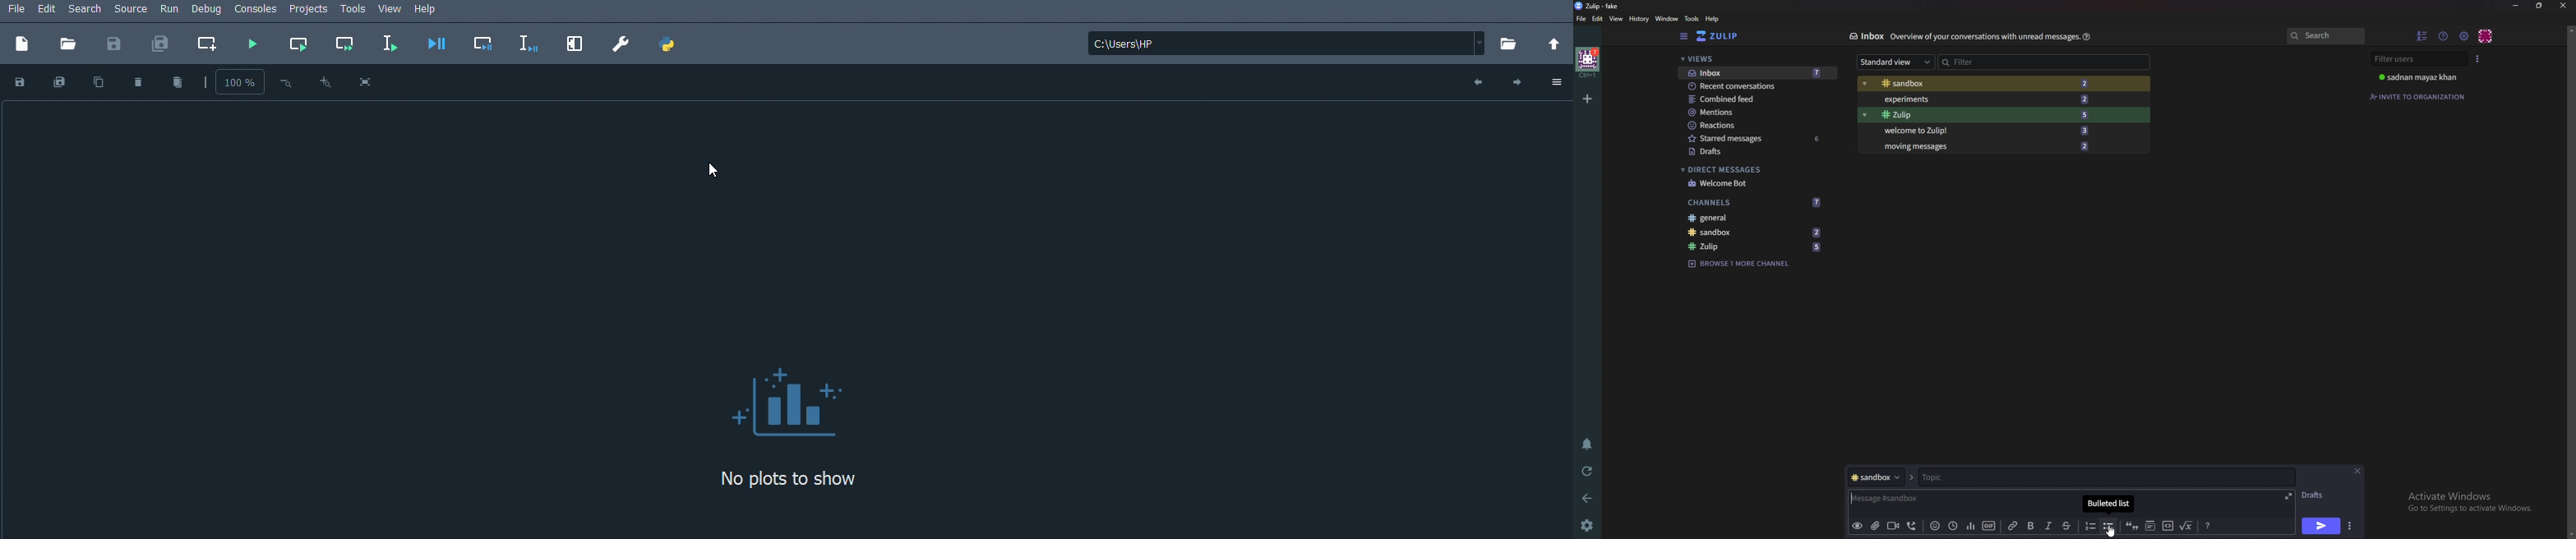 This screenshot has height=560, width=2576. I want to click on Run, so click(171, 11).